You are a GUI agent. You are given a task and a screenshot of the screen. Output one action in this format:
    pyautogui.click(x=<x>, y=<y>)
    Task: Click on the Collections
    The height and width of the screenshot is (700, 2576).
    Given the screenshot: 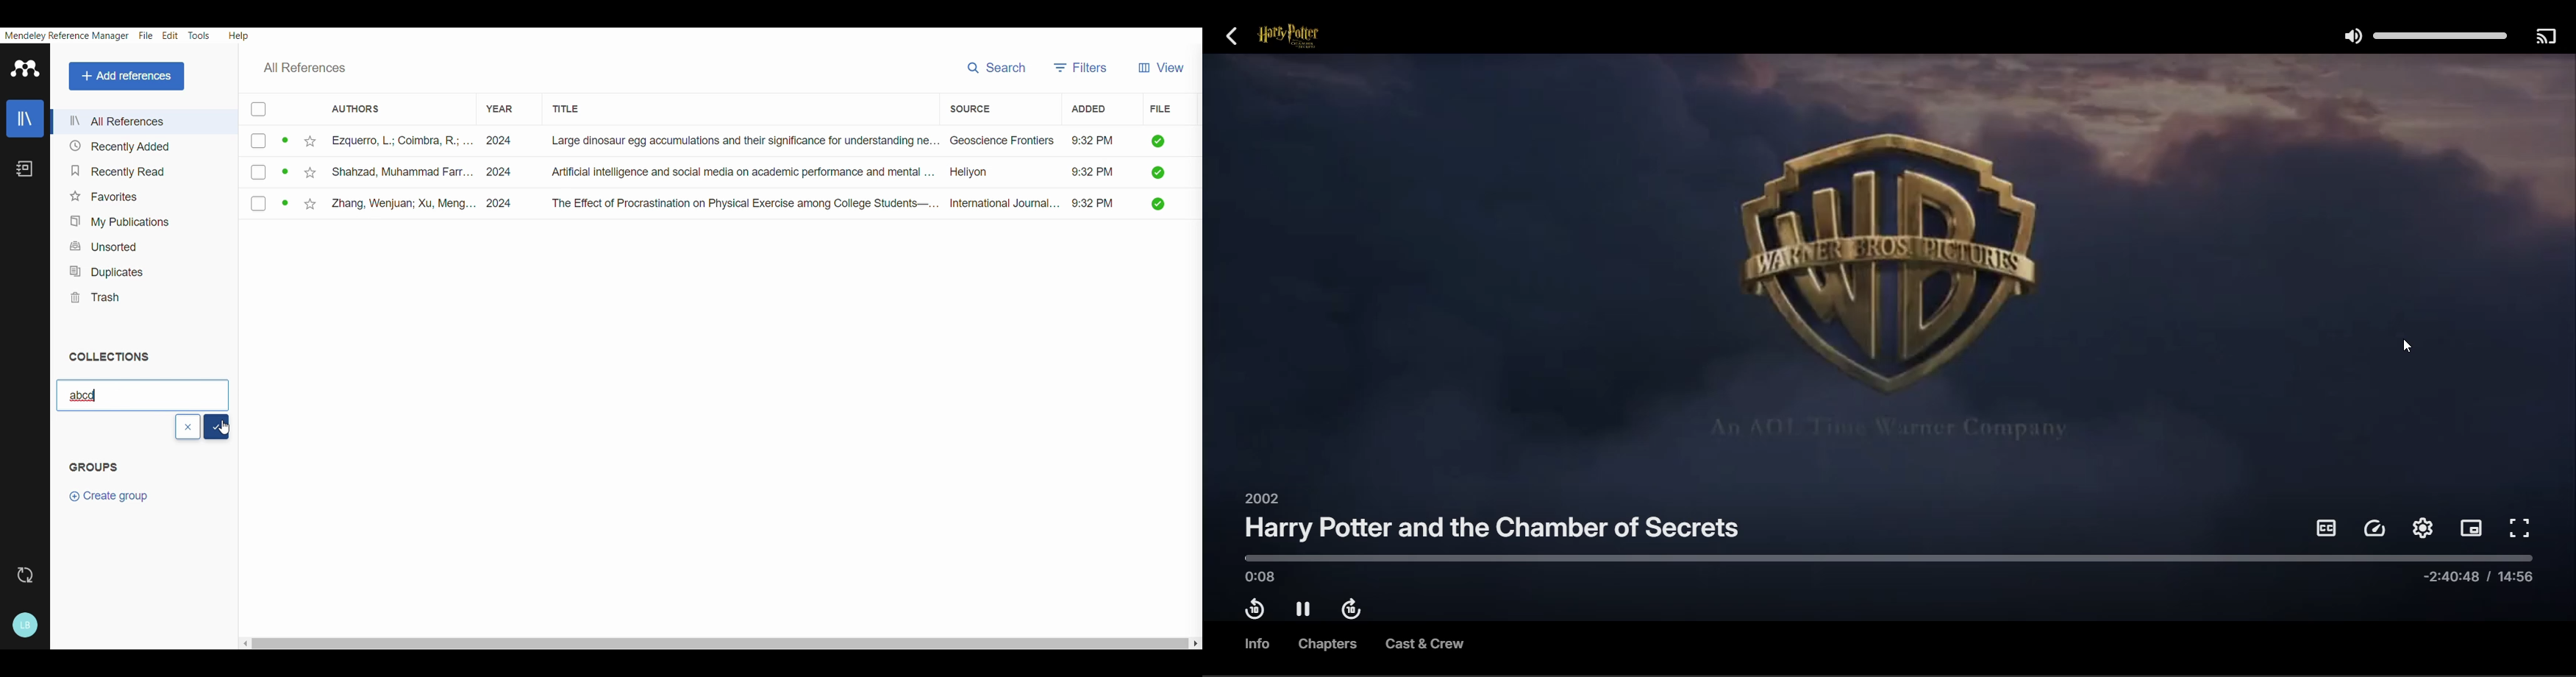 What is the action you would take?
    pyautogui.click(x=115, y=355)
    